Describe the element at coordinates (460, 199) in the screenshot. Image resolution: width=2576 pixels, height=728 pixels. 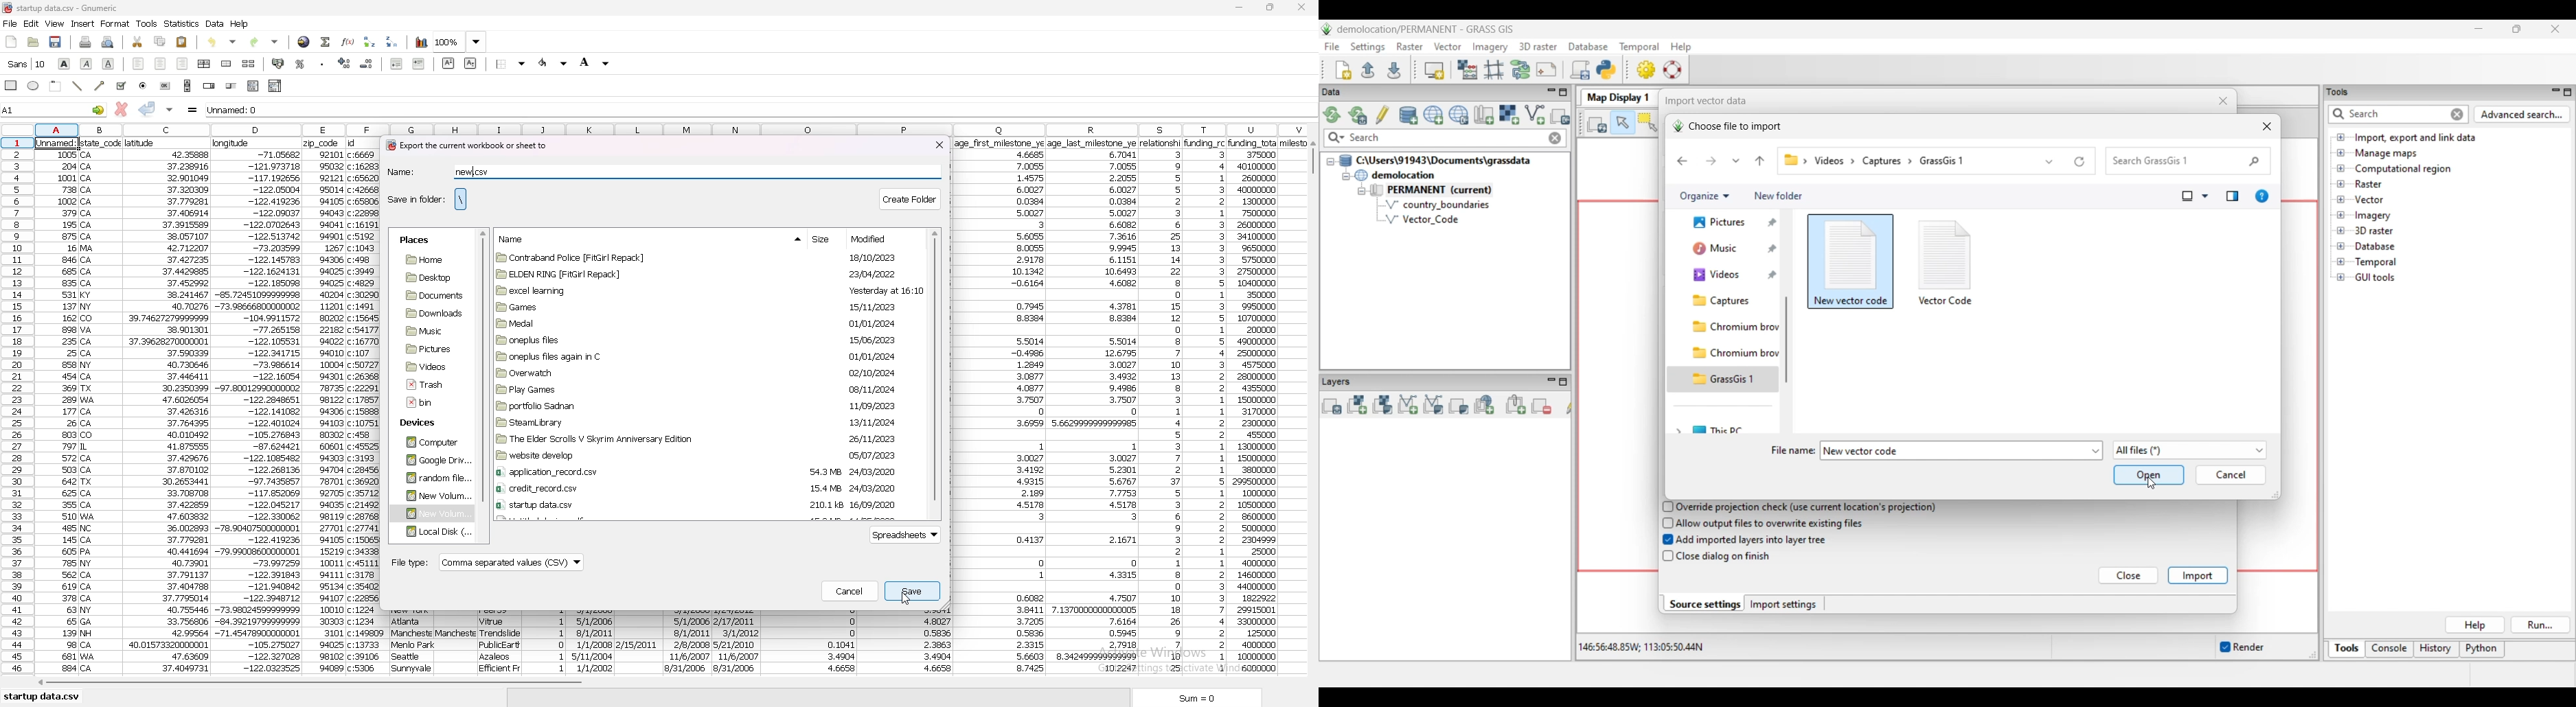
I see `path` at that location.